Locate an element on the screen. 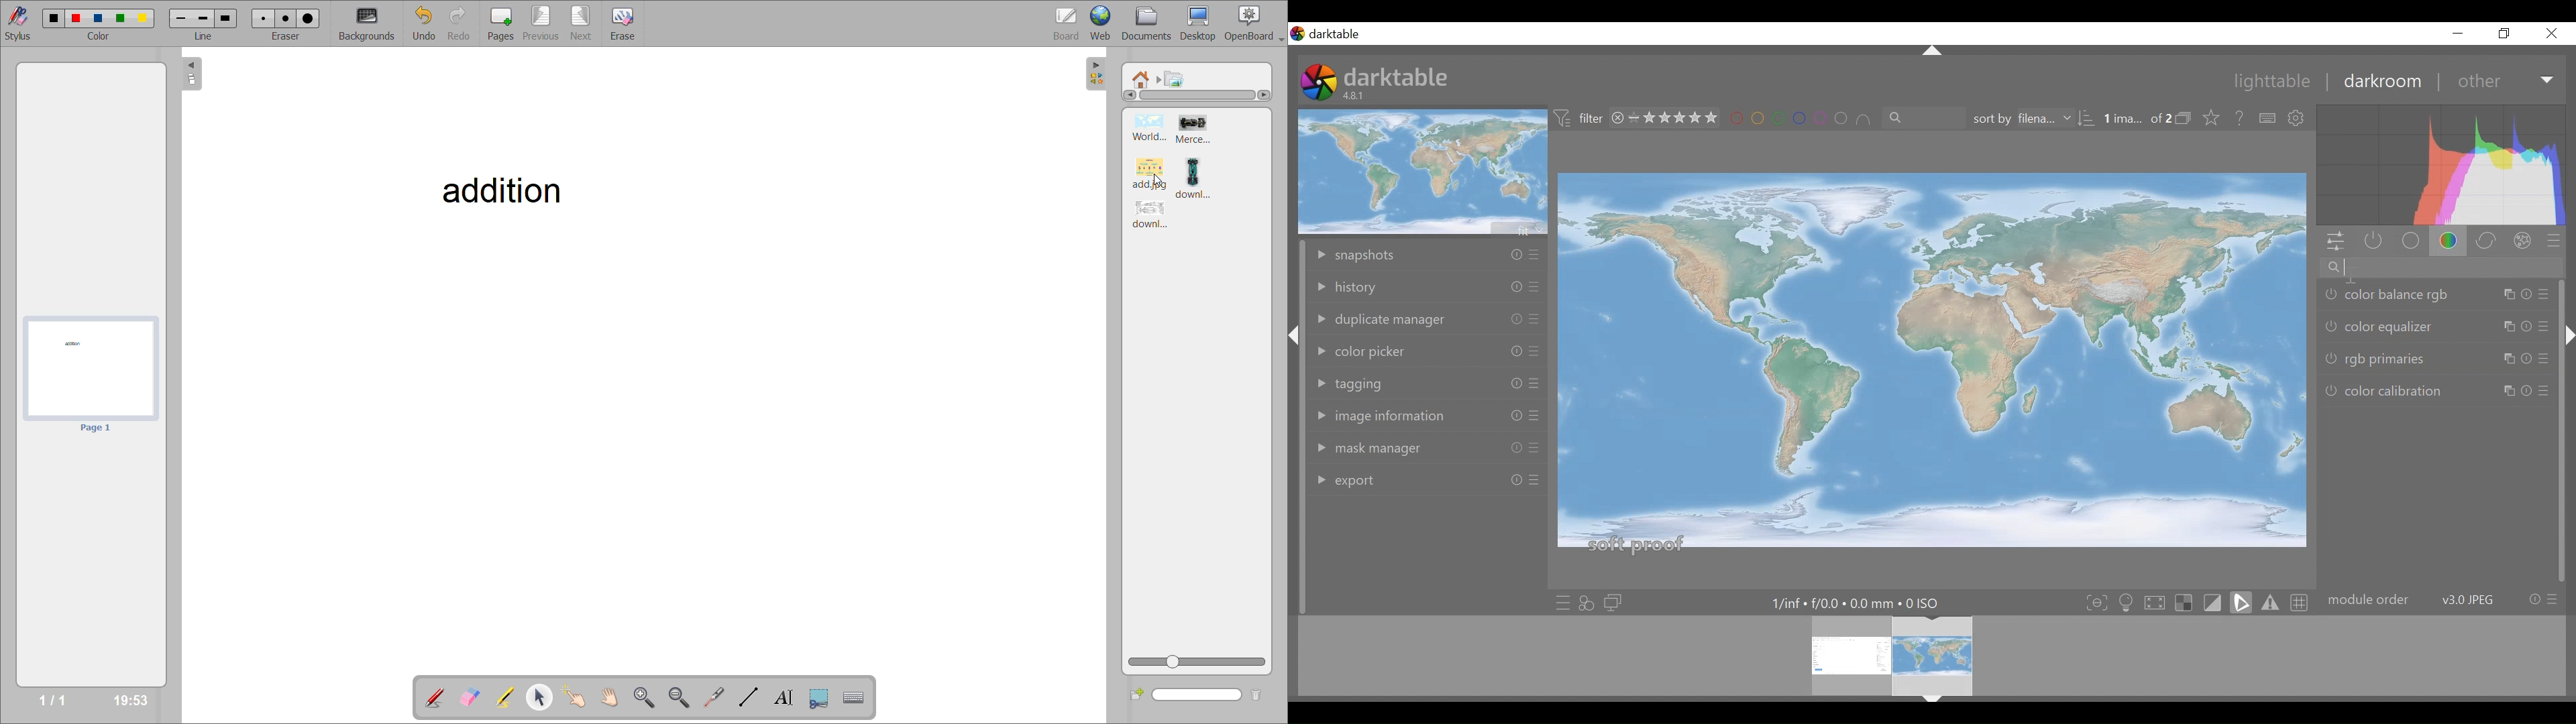  eraser 2 is located at coordinates (282, 18).